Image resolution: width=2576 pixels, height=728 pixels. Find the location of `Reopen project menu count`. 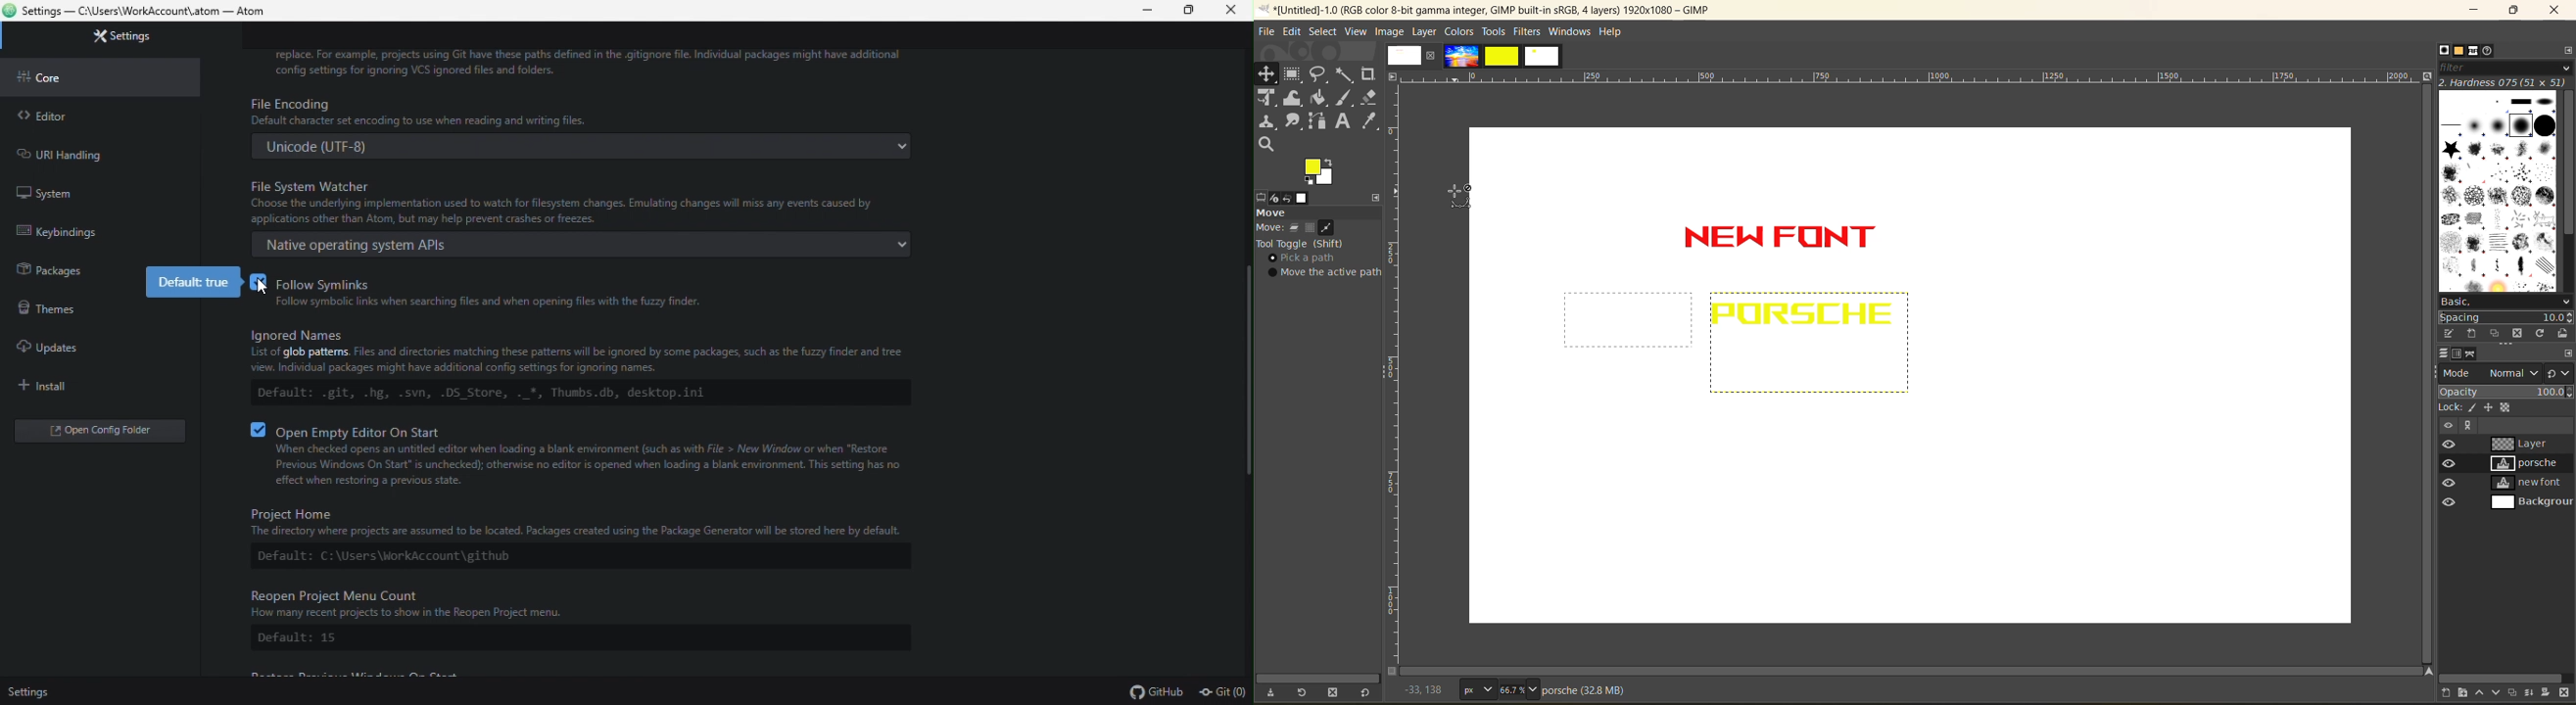

Reopen project menu count is located at coordinates (580, 619).